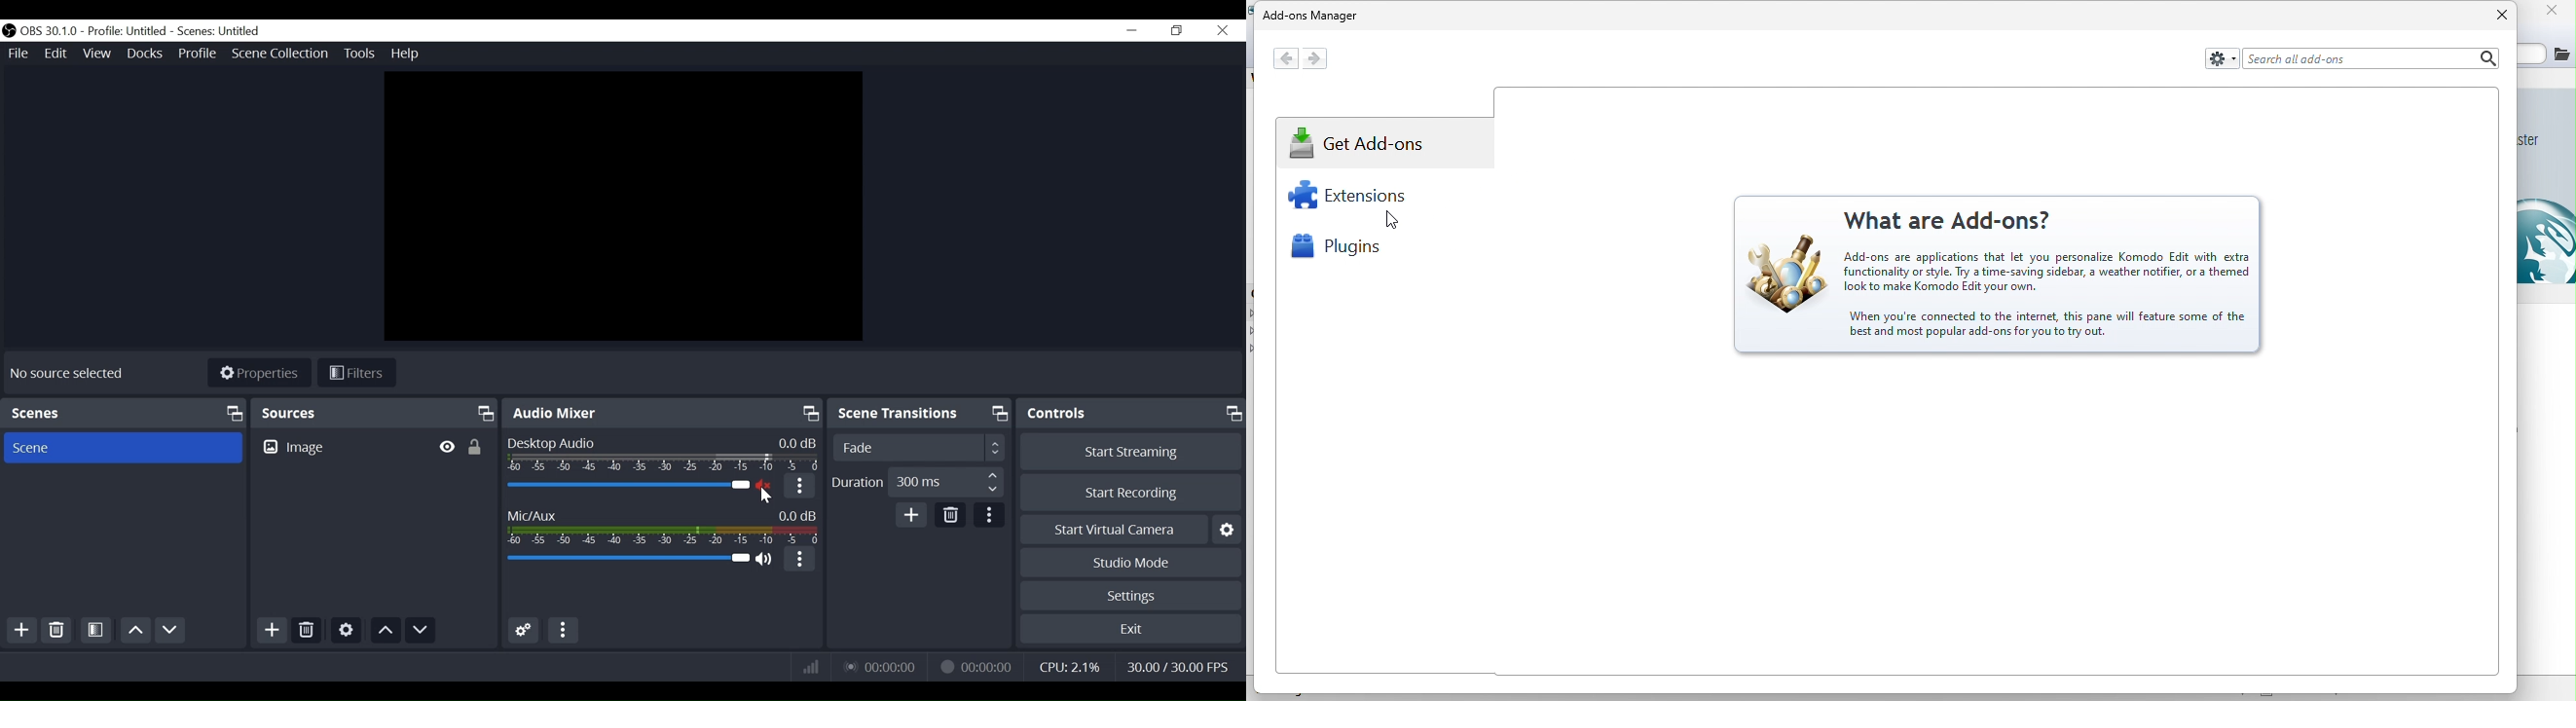 This screenshot has width=2576, height=728. What do you see at coordinates (347, 630) in the screenshot?
I see `Settings` at bounding box center [347, 630].